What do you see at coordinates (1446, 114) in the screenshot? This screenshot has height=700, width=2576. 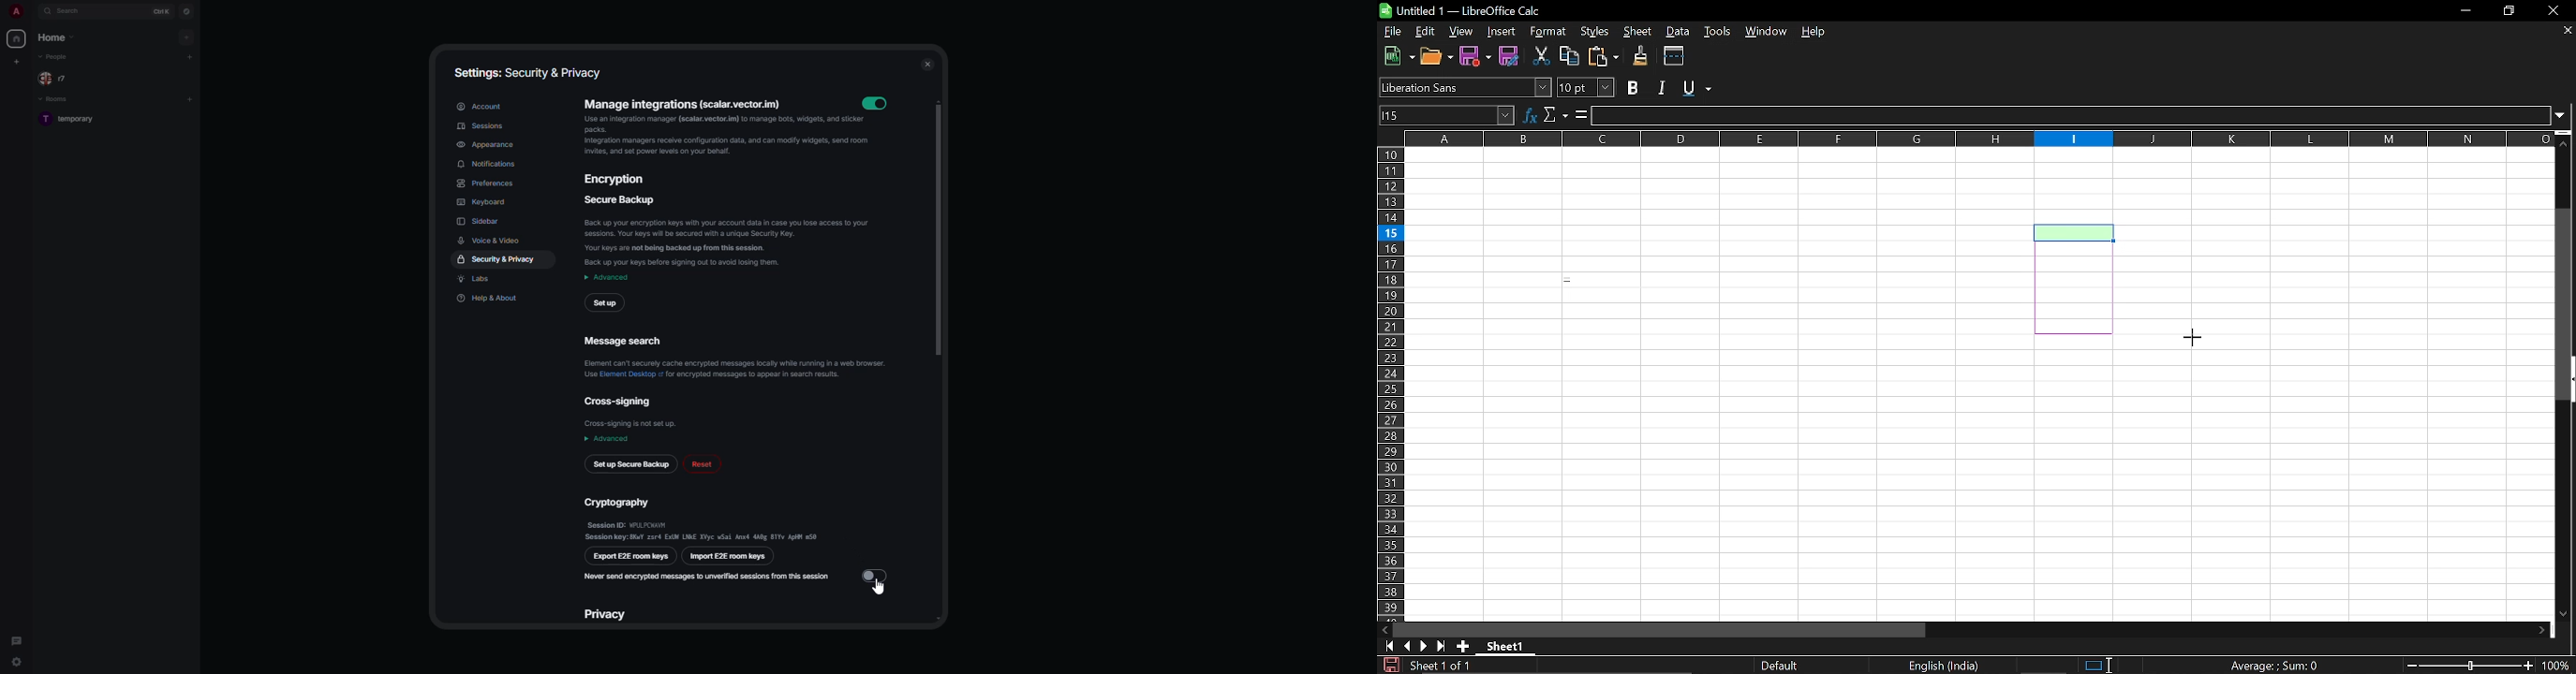 I see `Name box` at bounding box center [1446, 114].